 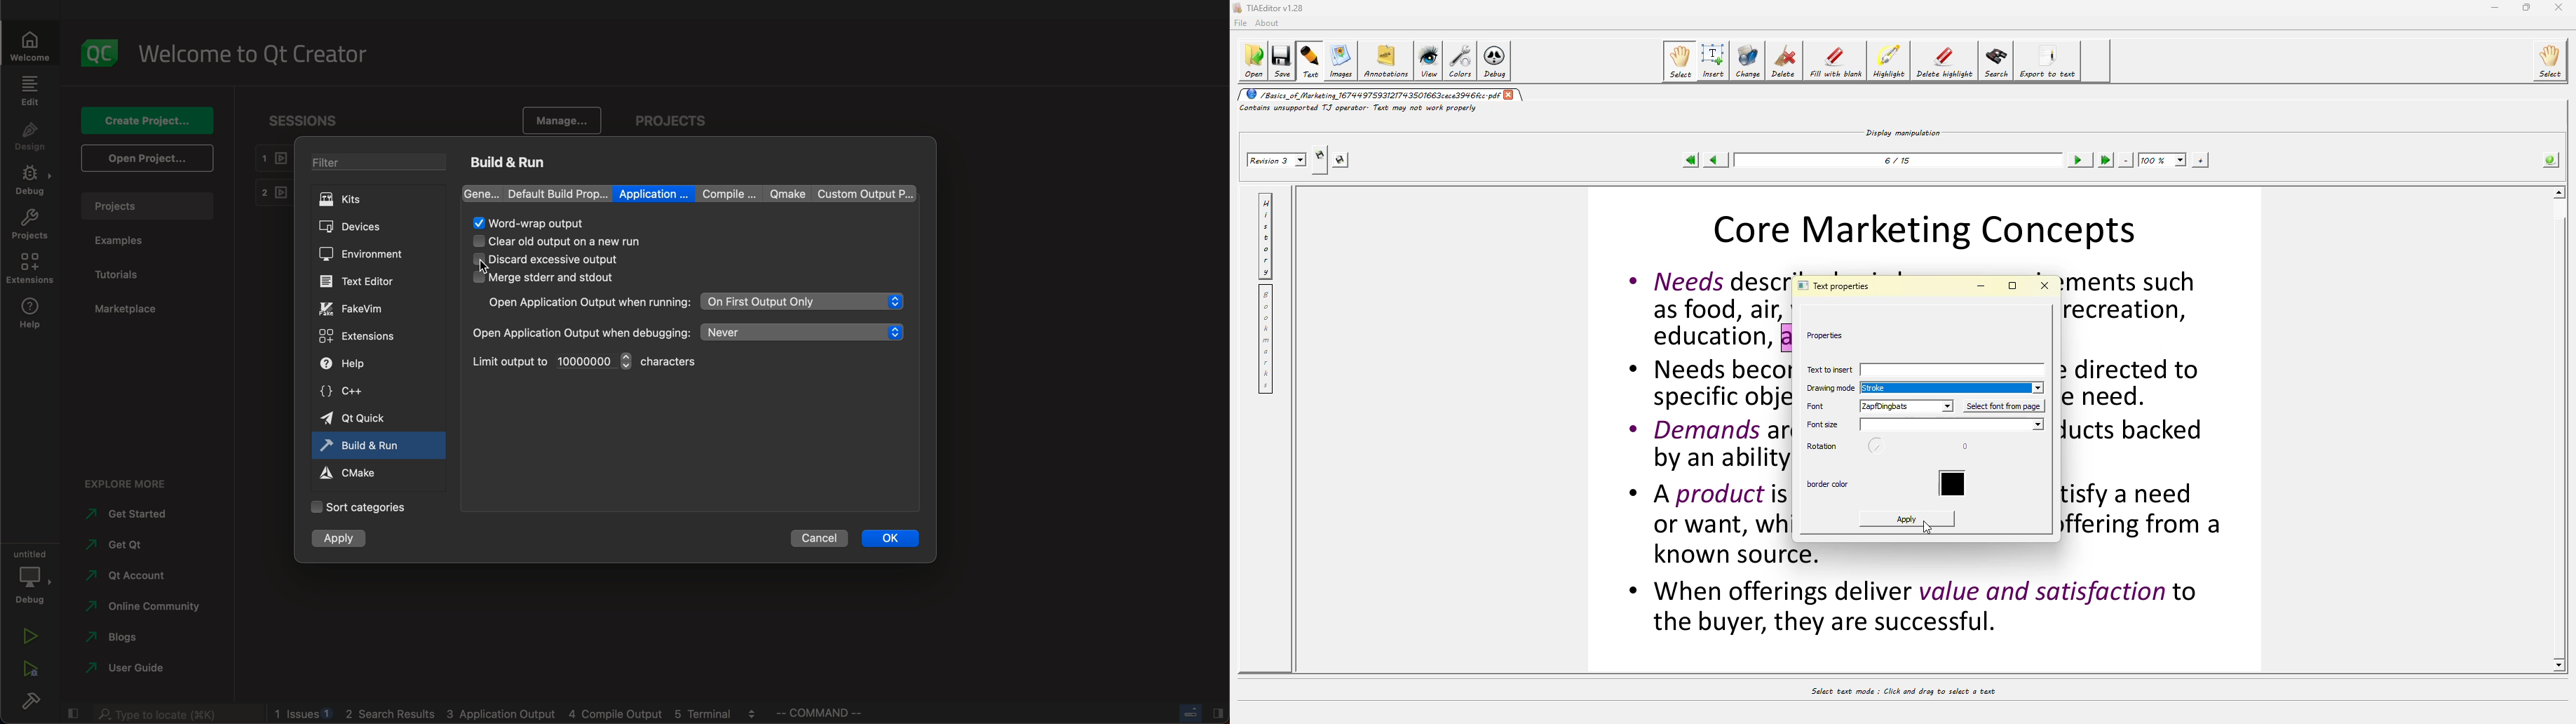 I want to click on cursor, so click(x=495, y=265).